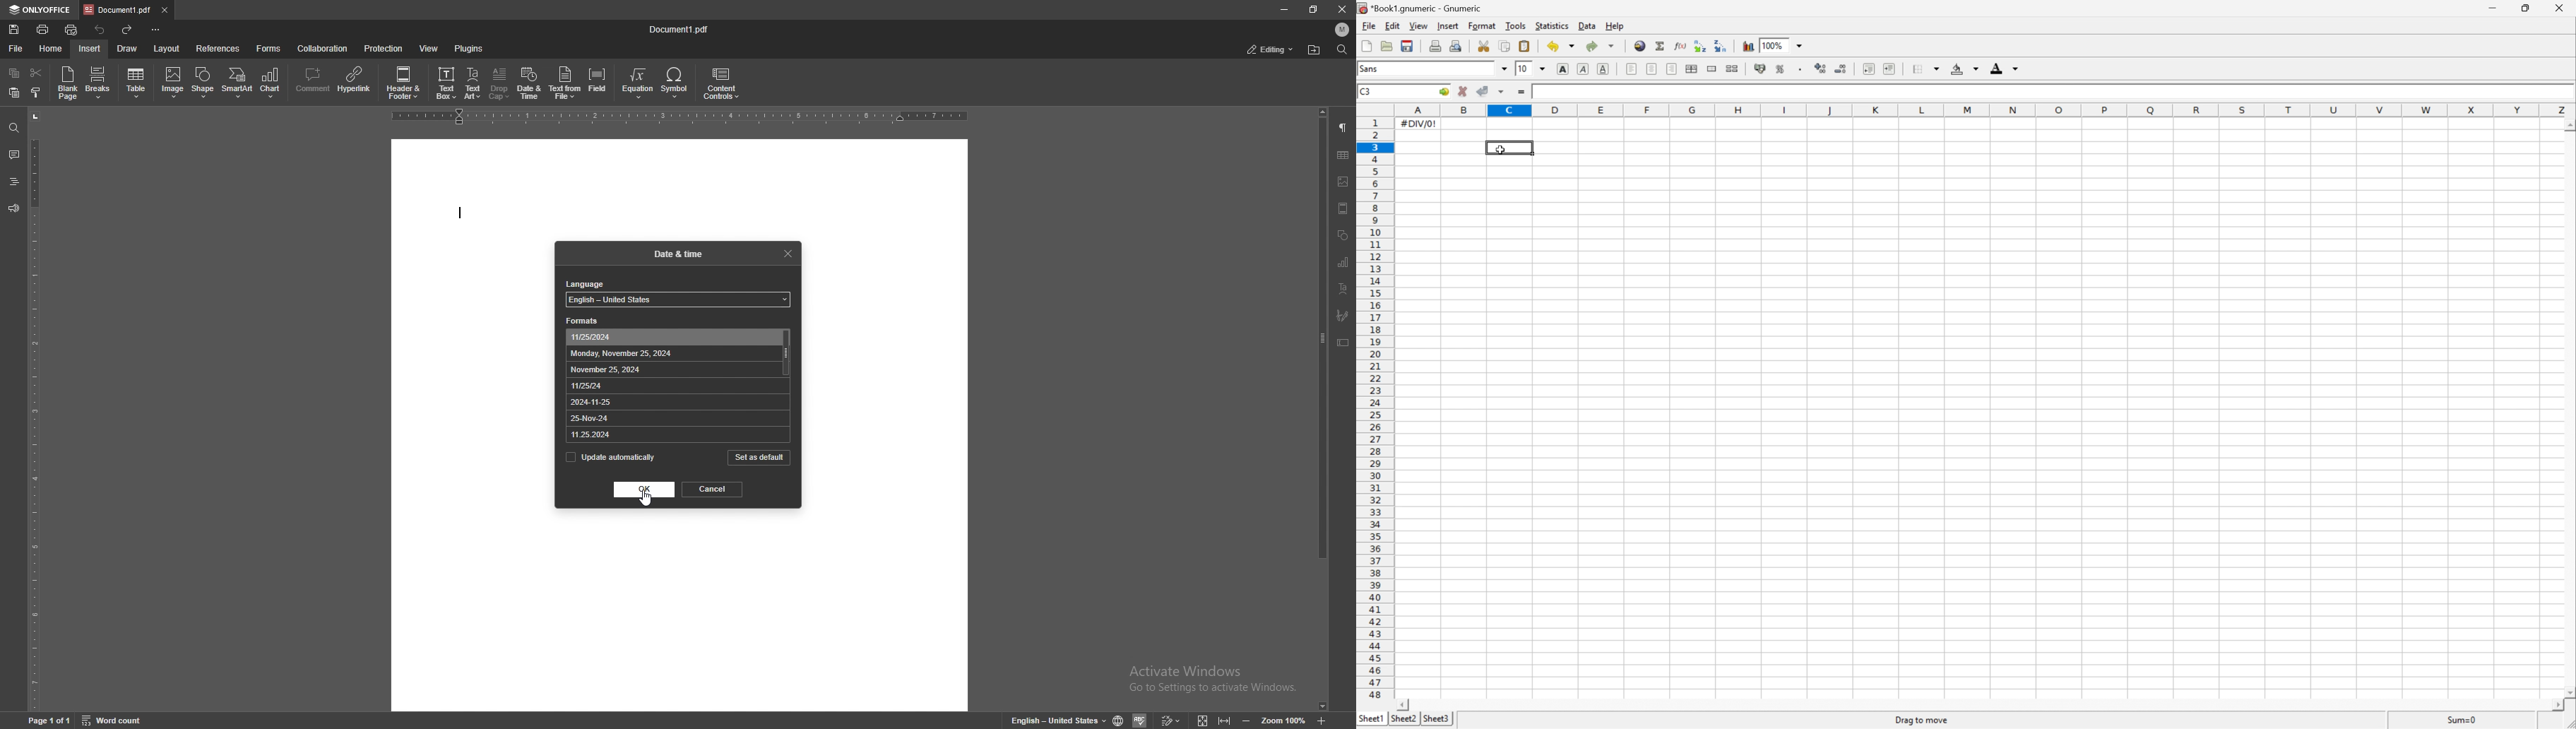  Describe the element at coordinates (1438, 719) in the screenshot. I see `Sheet3` at that location.